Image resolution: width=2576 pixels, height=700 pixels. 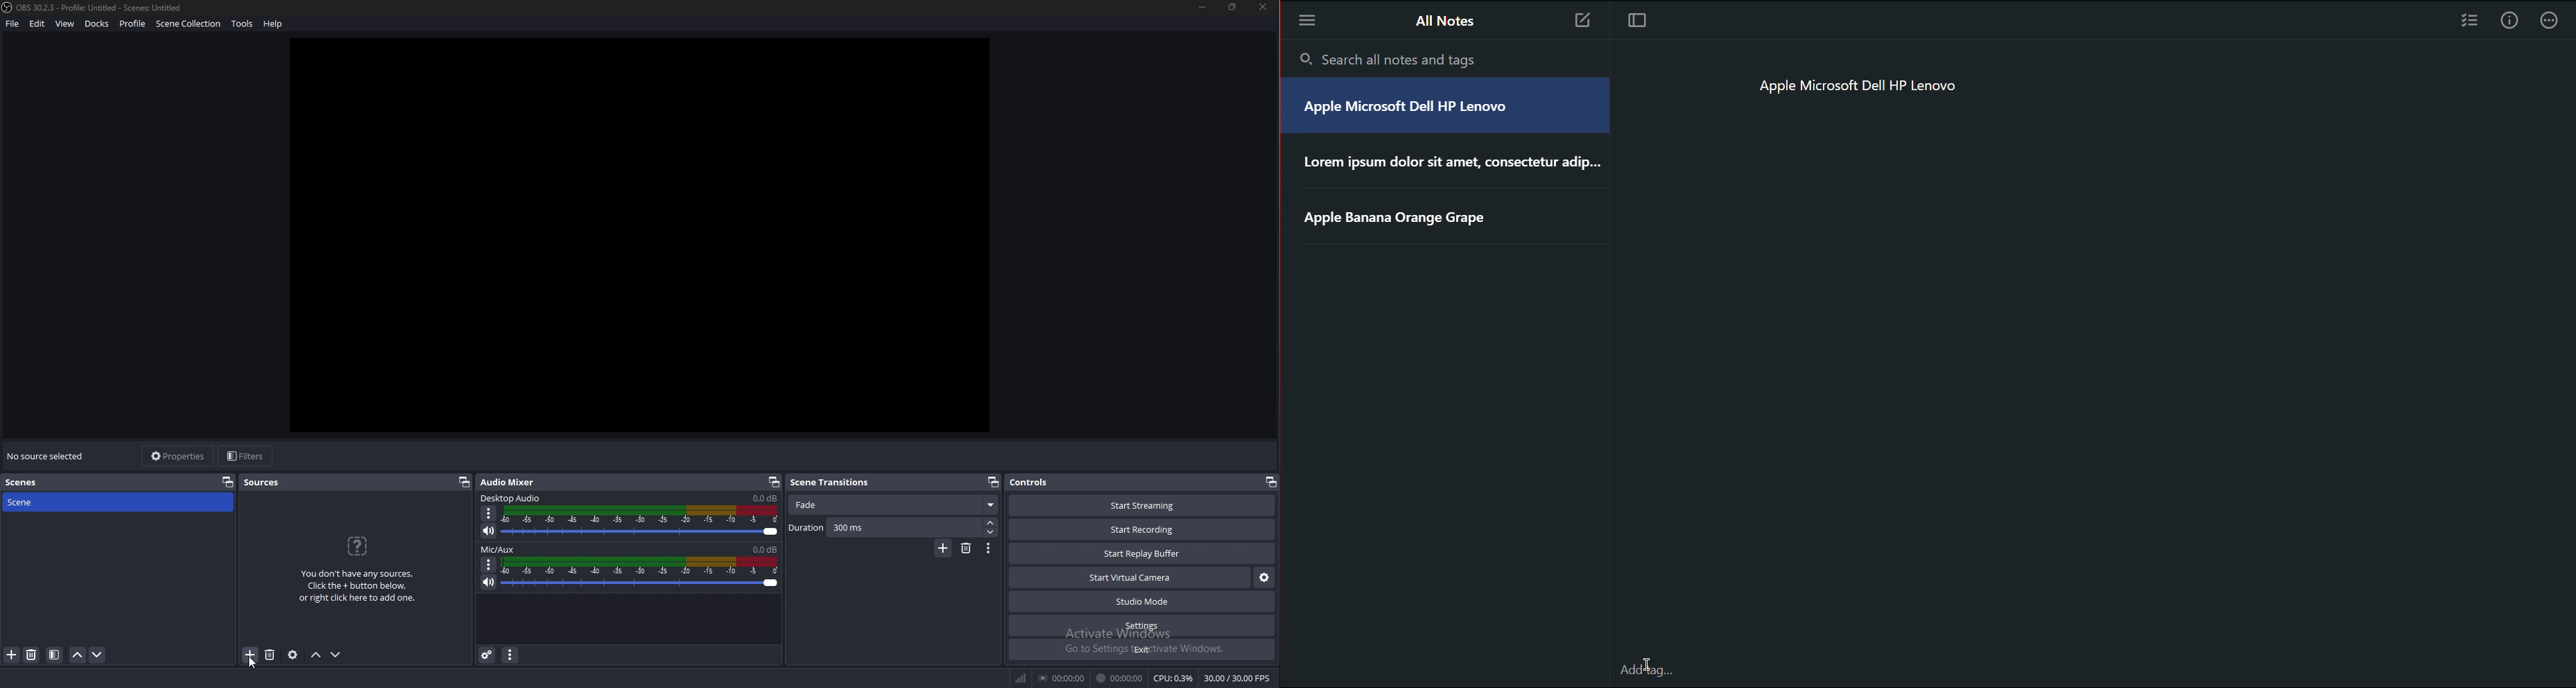 I want to click on move source up, so click(x=317, y=654).